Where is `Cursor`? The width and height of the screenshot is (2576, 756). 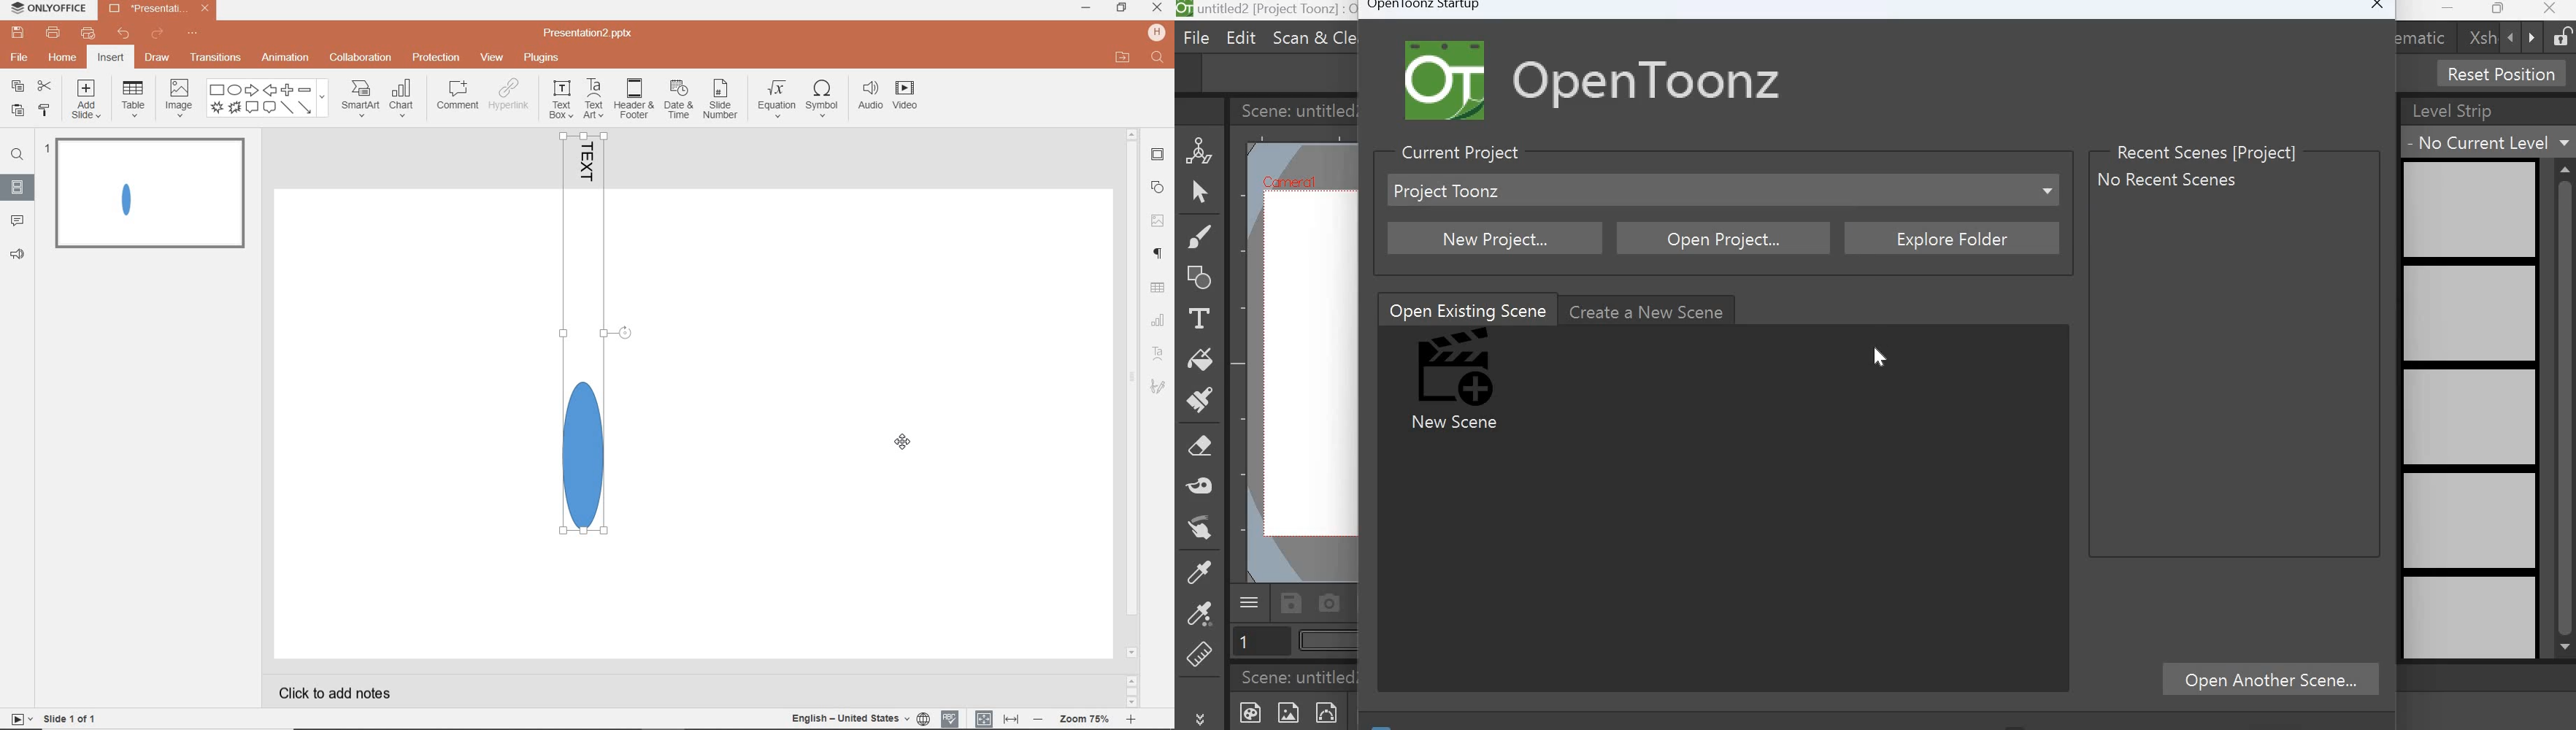
Cursor is located at coordinates (1883, 356).